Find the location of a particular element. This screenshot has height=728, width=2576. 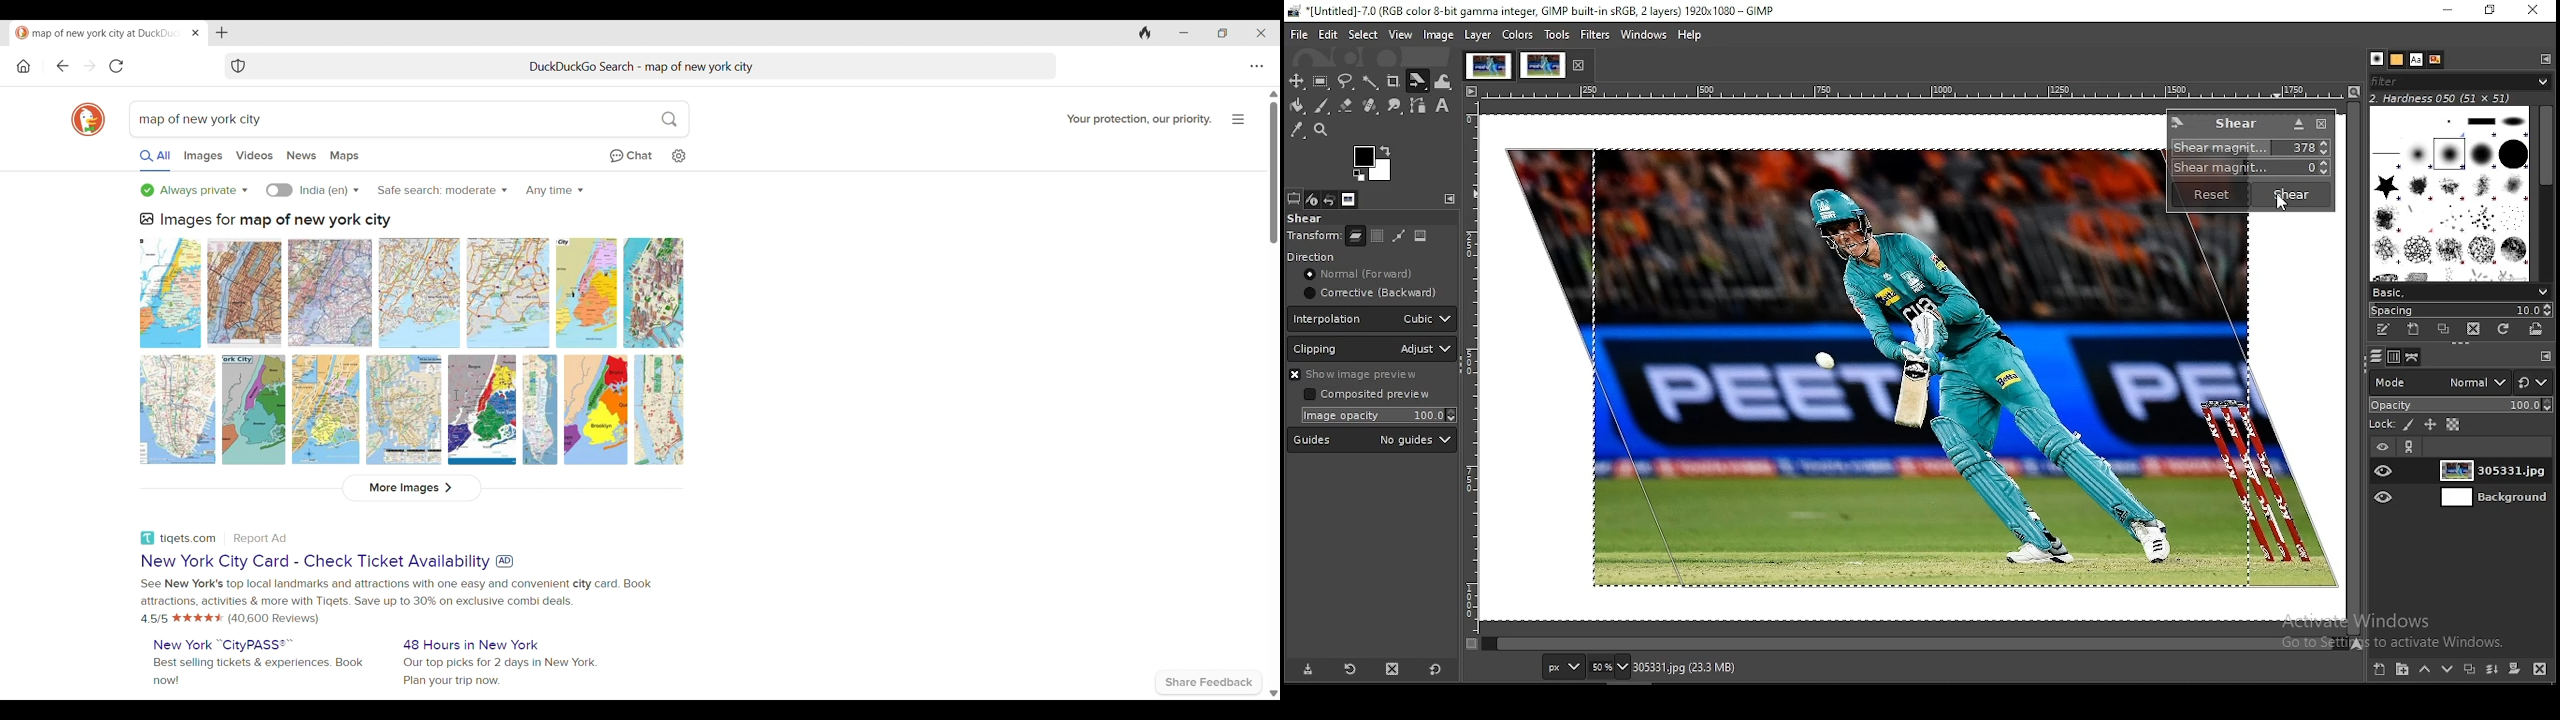

shear is located at coordinates (2288, 194).